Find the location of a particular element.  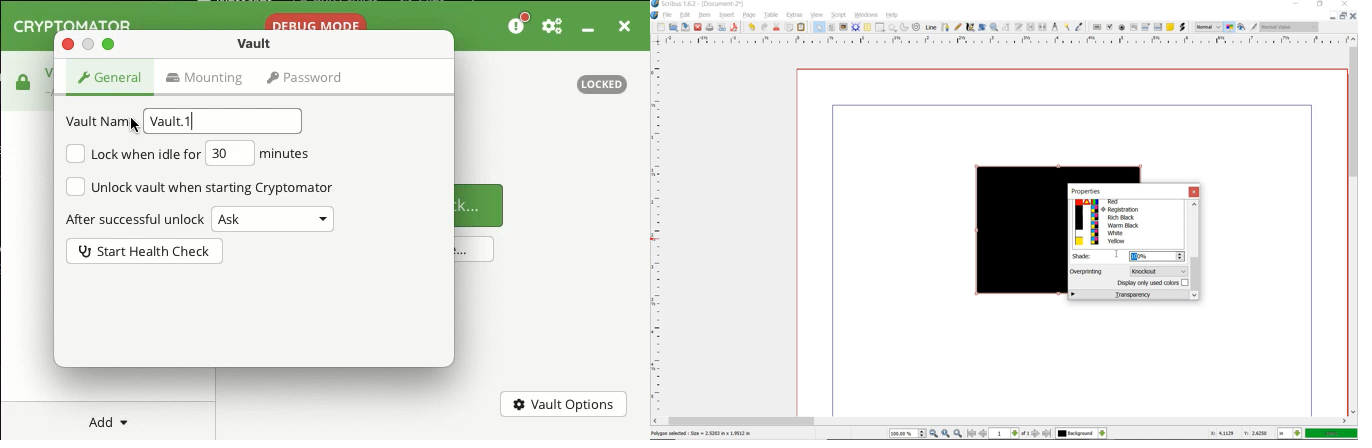

edit text with story editor is located at coordinates (1018, 28).